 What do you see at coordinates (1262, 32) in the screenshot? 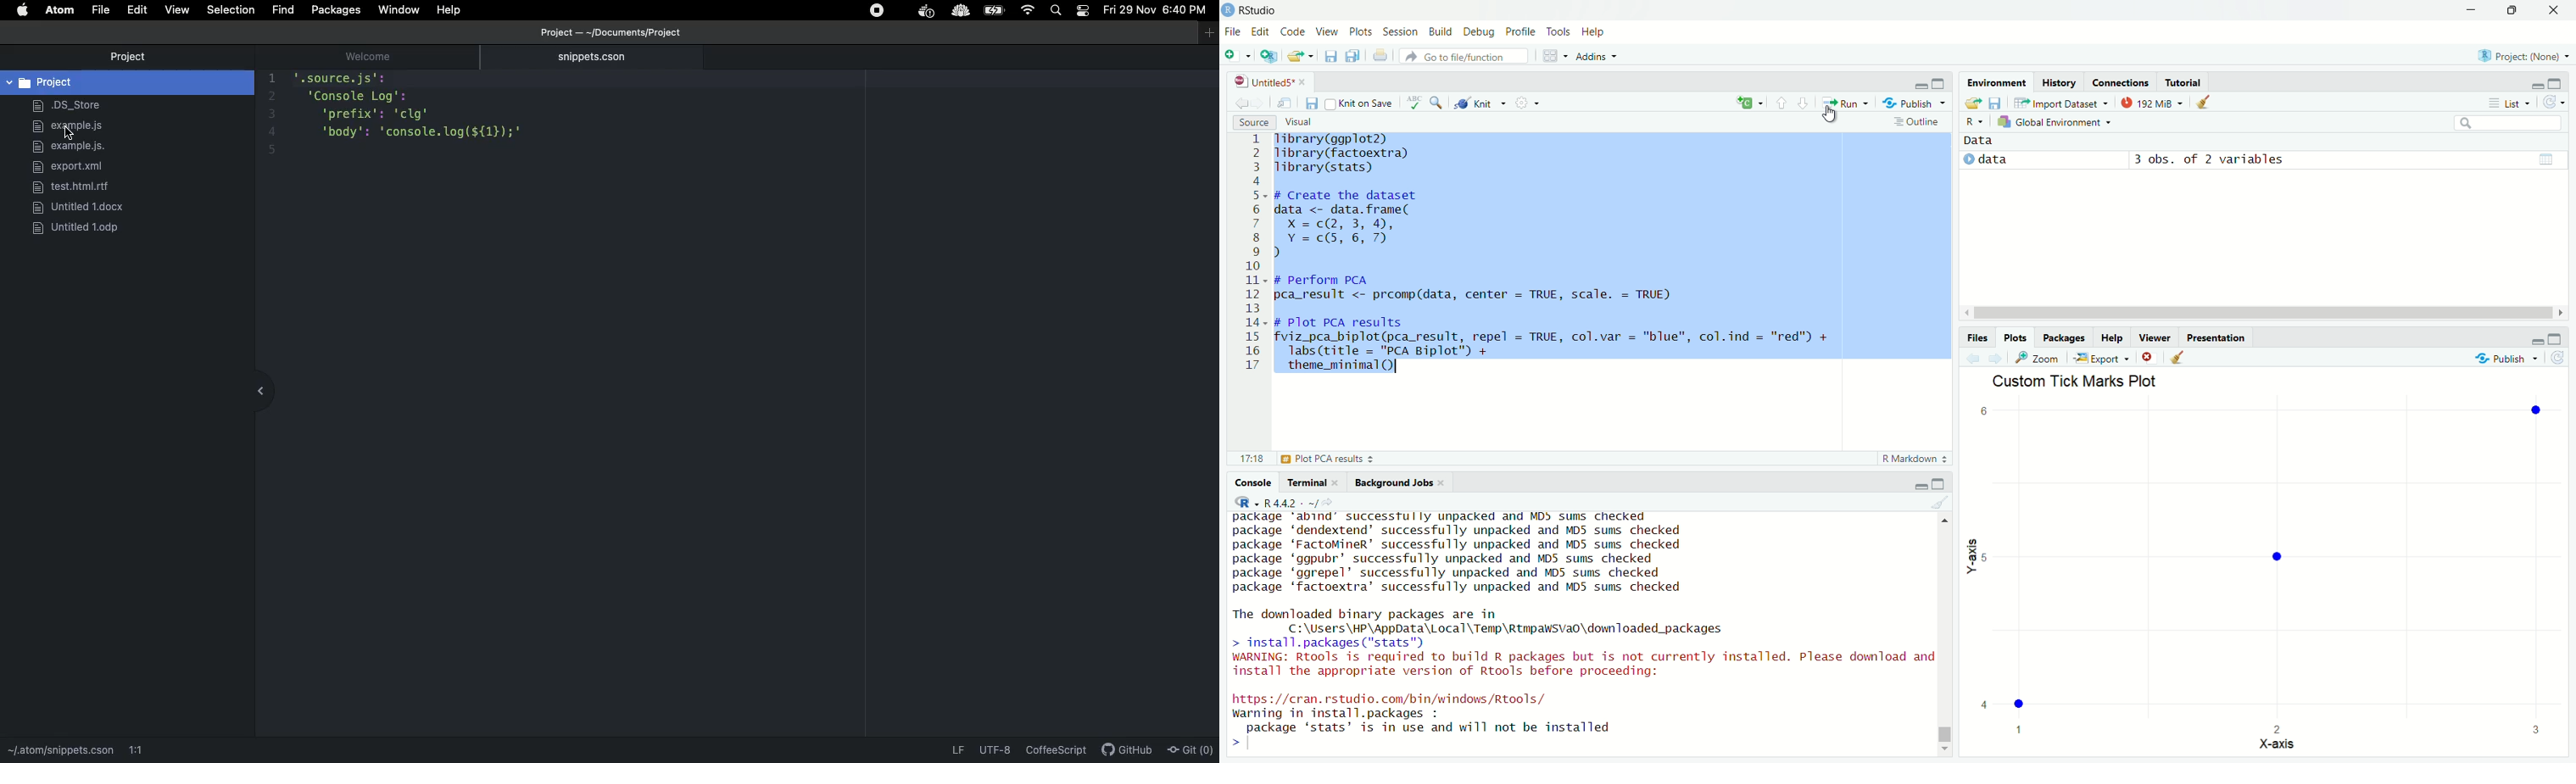
I see `Edit` at bounding box center [1262, 32].